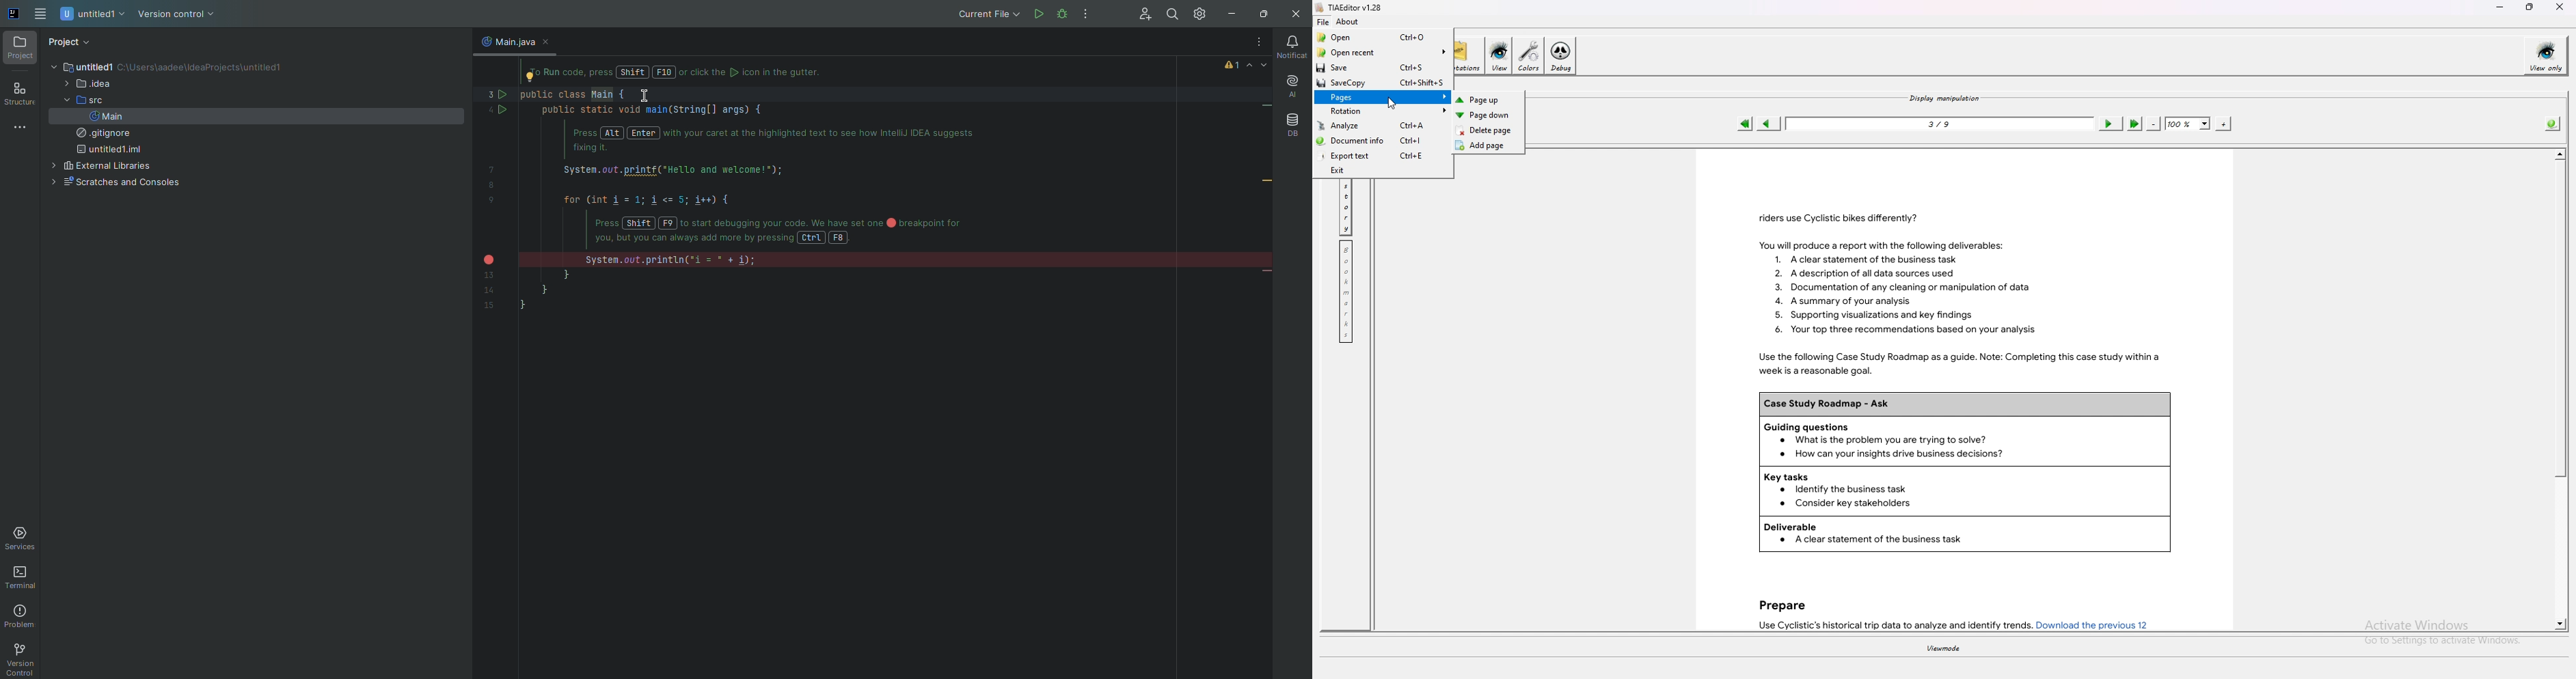  What do you see at coordinates (94, 15) in the screenshot?
I see `Untitled 1` at bounding box center [94, 15].